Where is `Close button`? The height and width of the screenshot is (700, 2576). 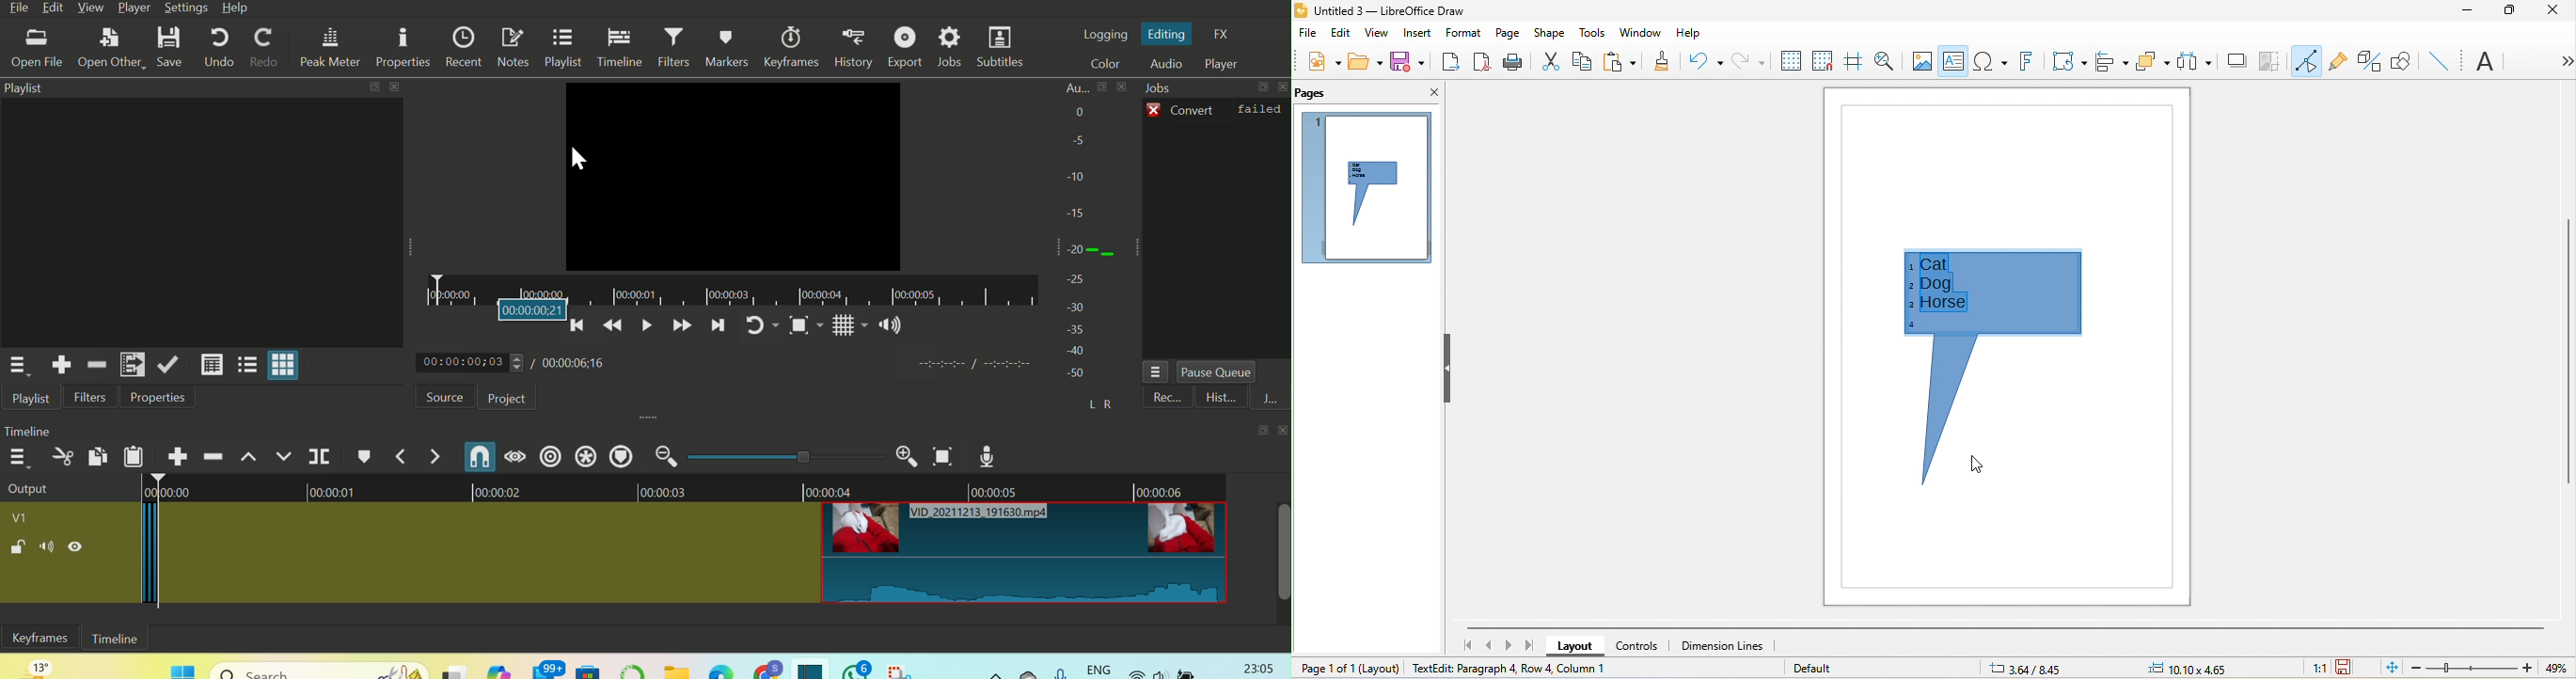 Close button is located at coordinates (1268, 432).